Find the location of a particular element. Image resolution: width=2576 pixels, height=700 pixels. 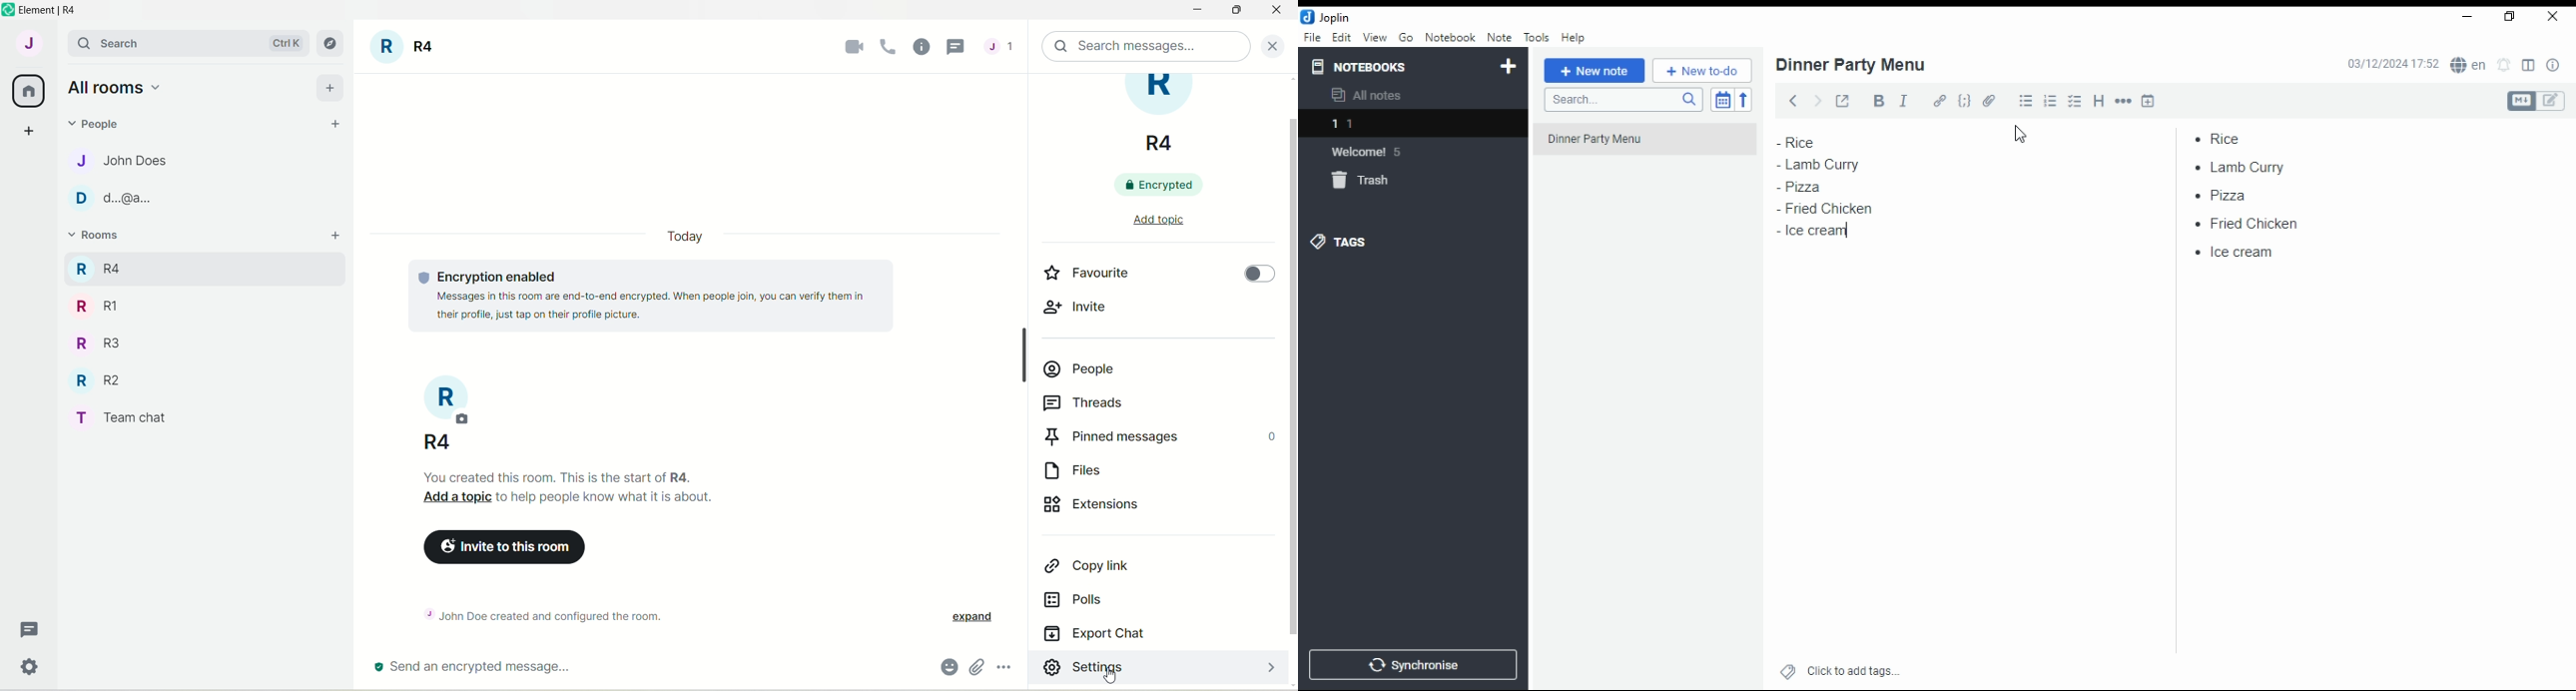

polls is located at coordinates (1081, 600).